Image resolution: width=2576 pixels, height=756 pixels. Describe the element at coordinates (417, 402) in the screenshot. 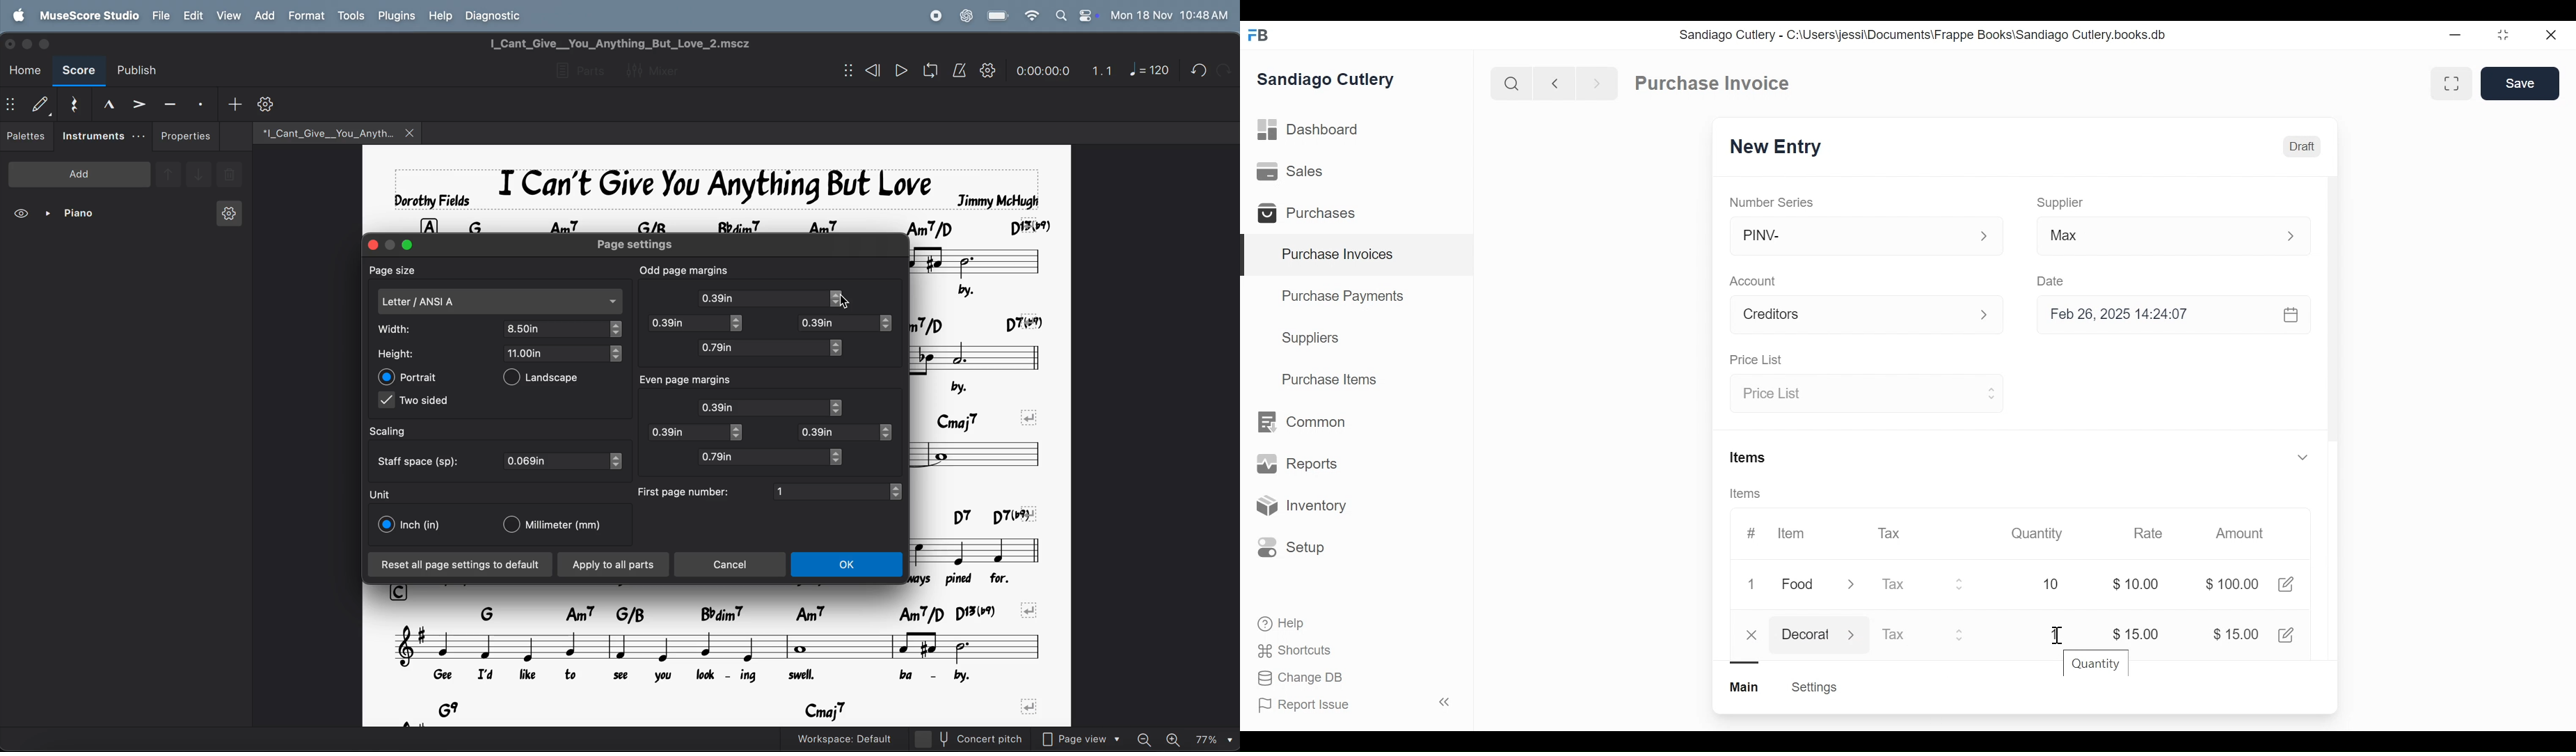

I see `two sided` at that location.